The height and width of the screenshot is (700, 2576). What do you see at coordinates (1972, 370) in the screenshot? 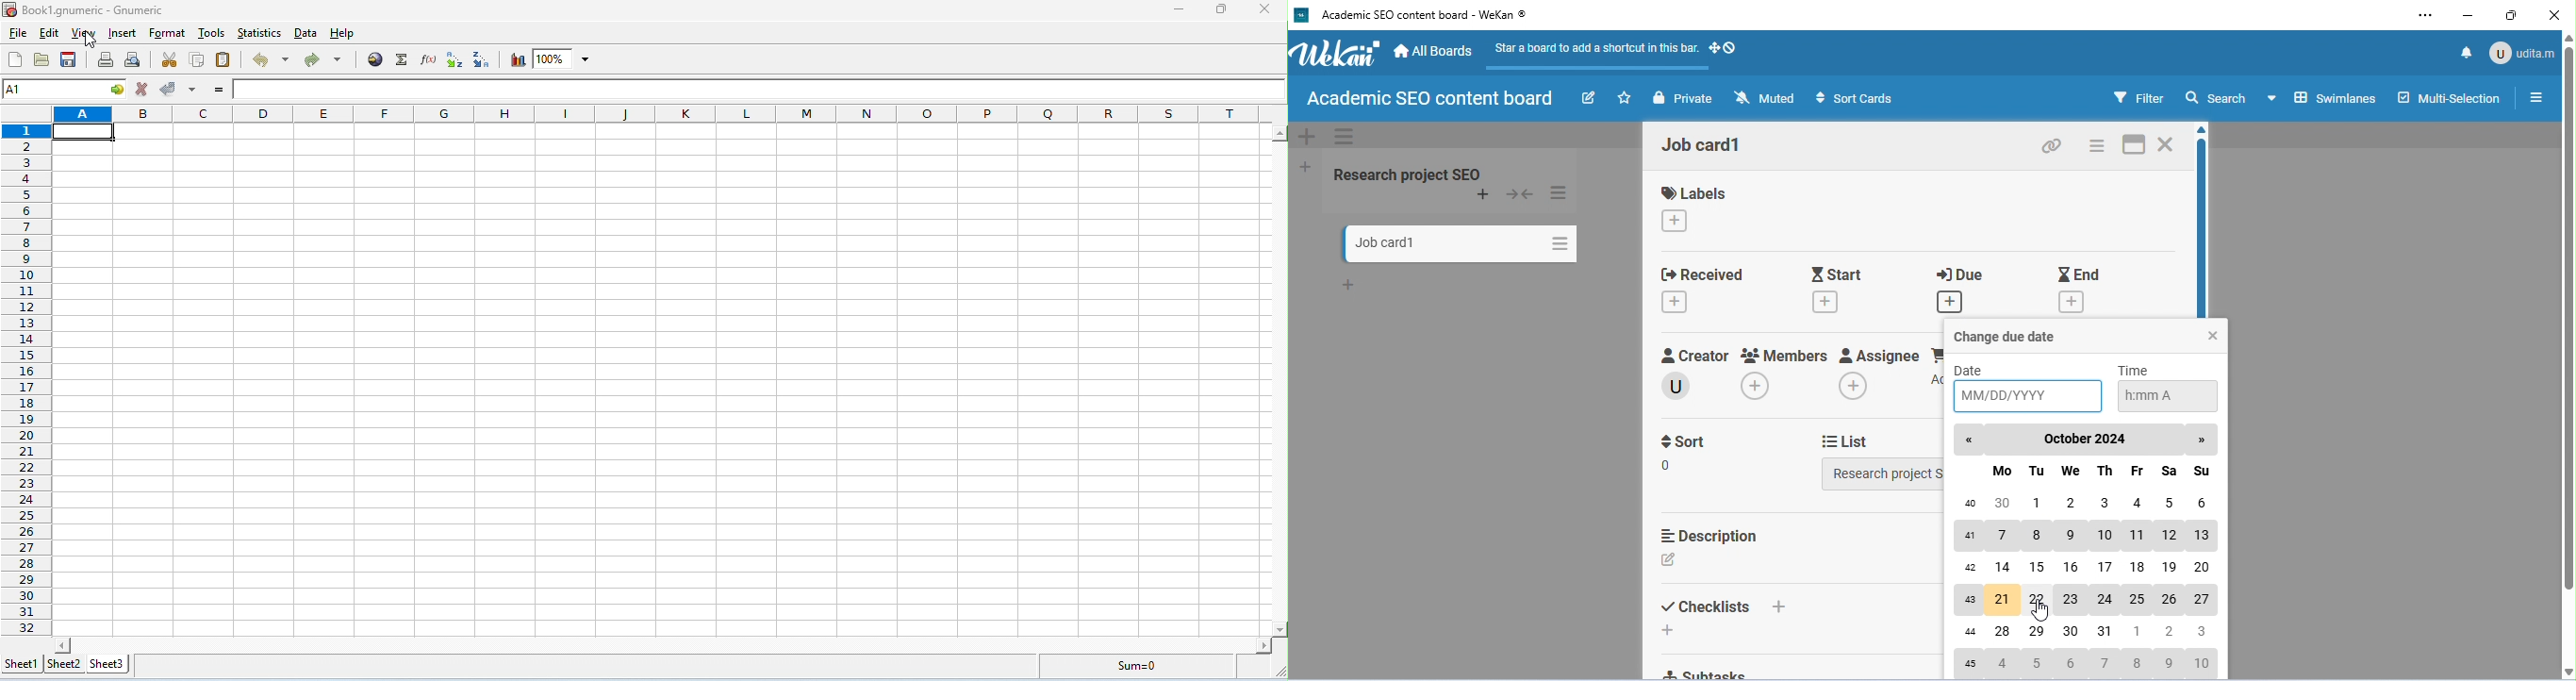
I see `date` at bounding box center [1972, 370].